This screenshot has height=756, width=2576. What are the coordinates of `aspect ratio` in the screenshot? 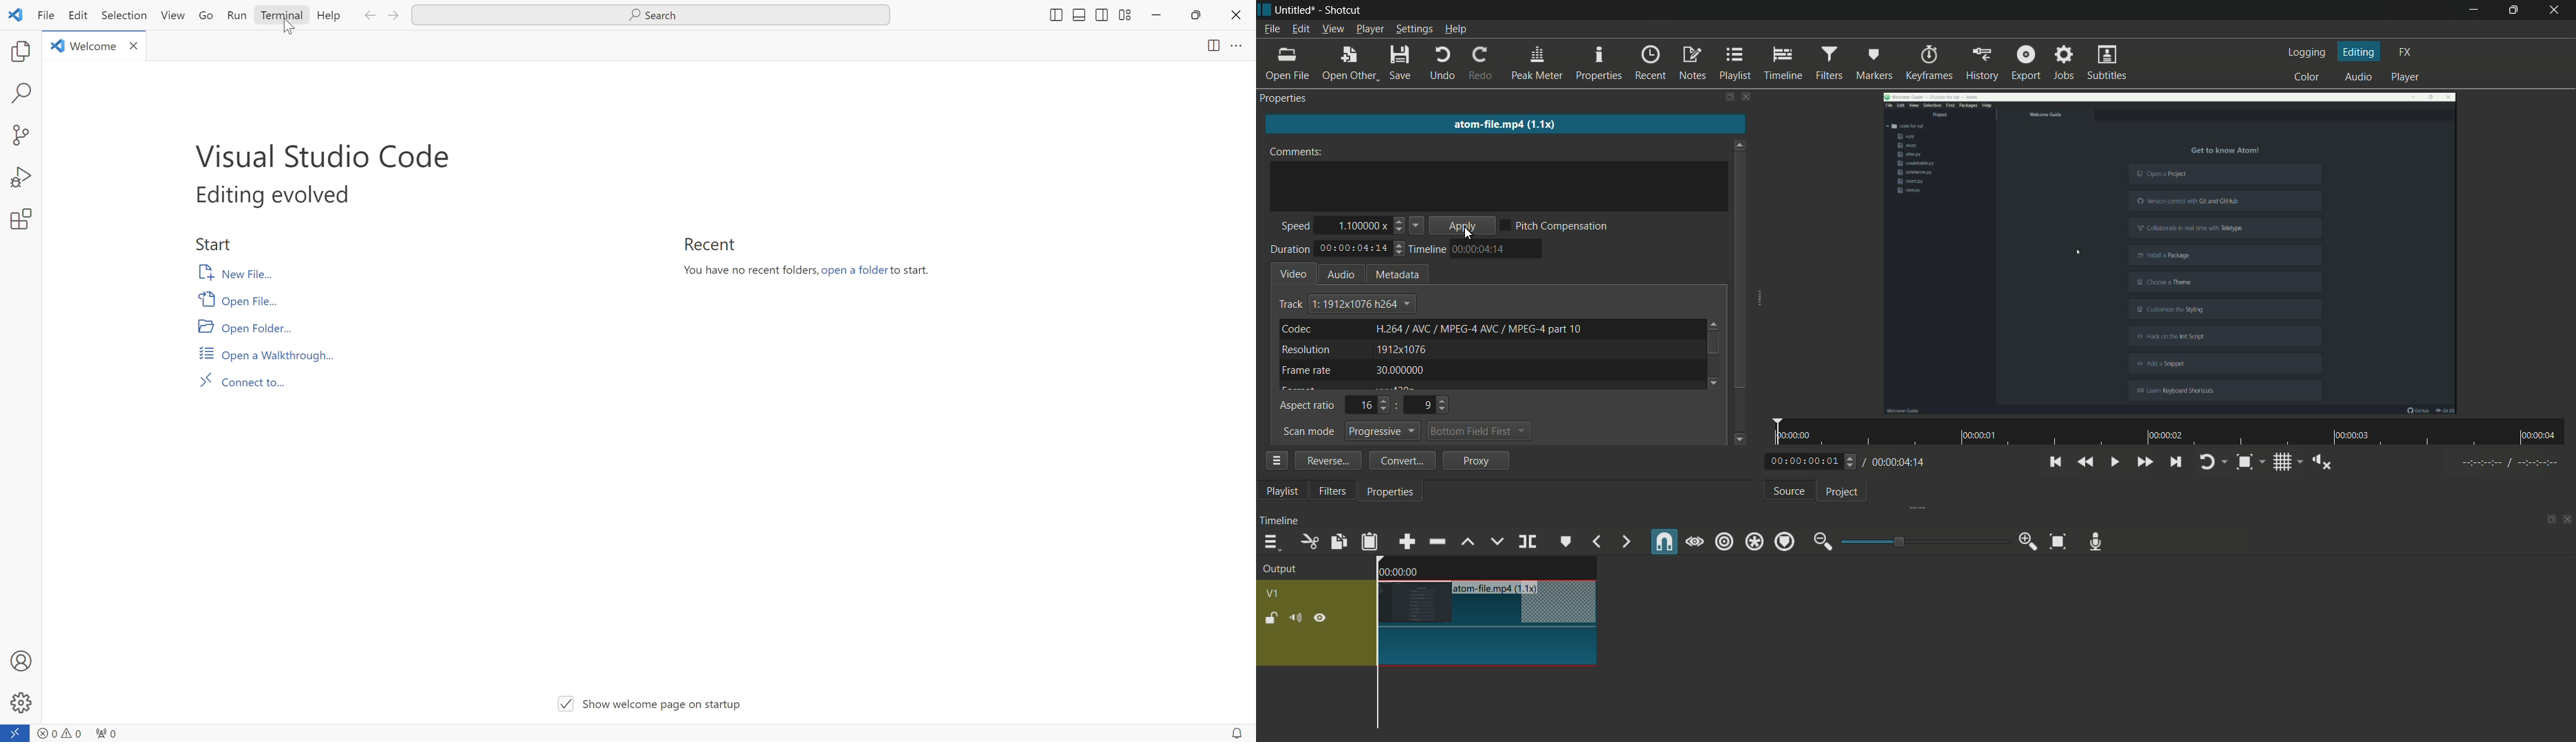 It's located at (1308, 407).